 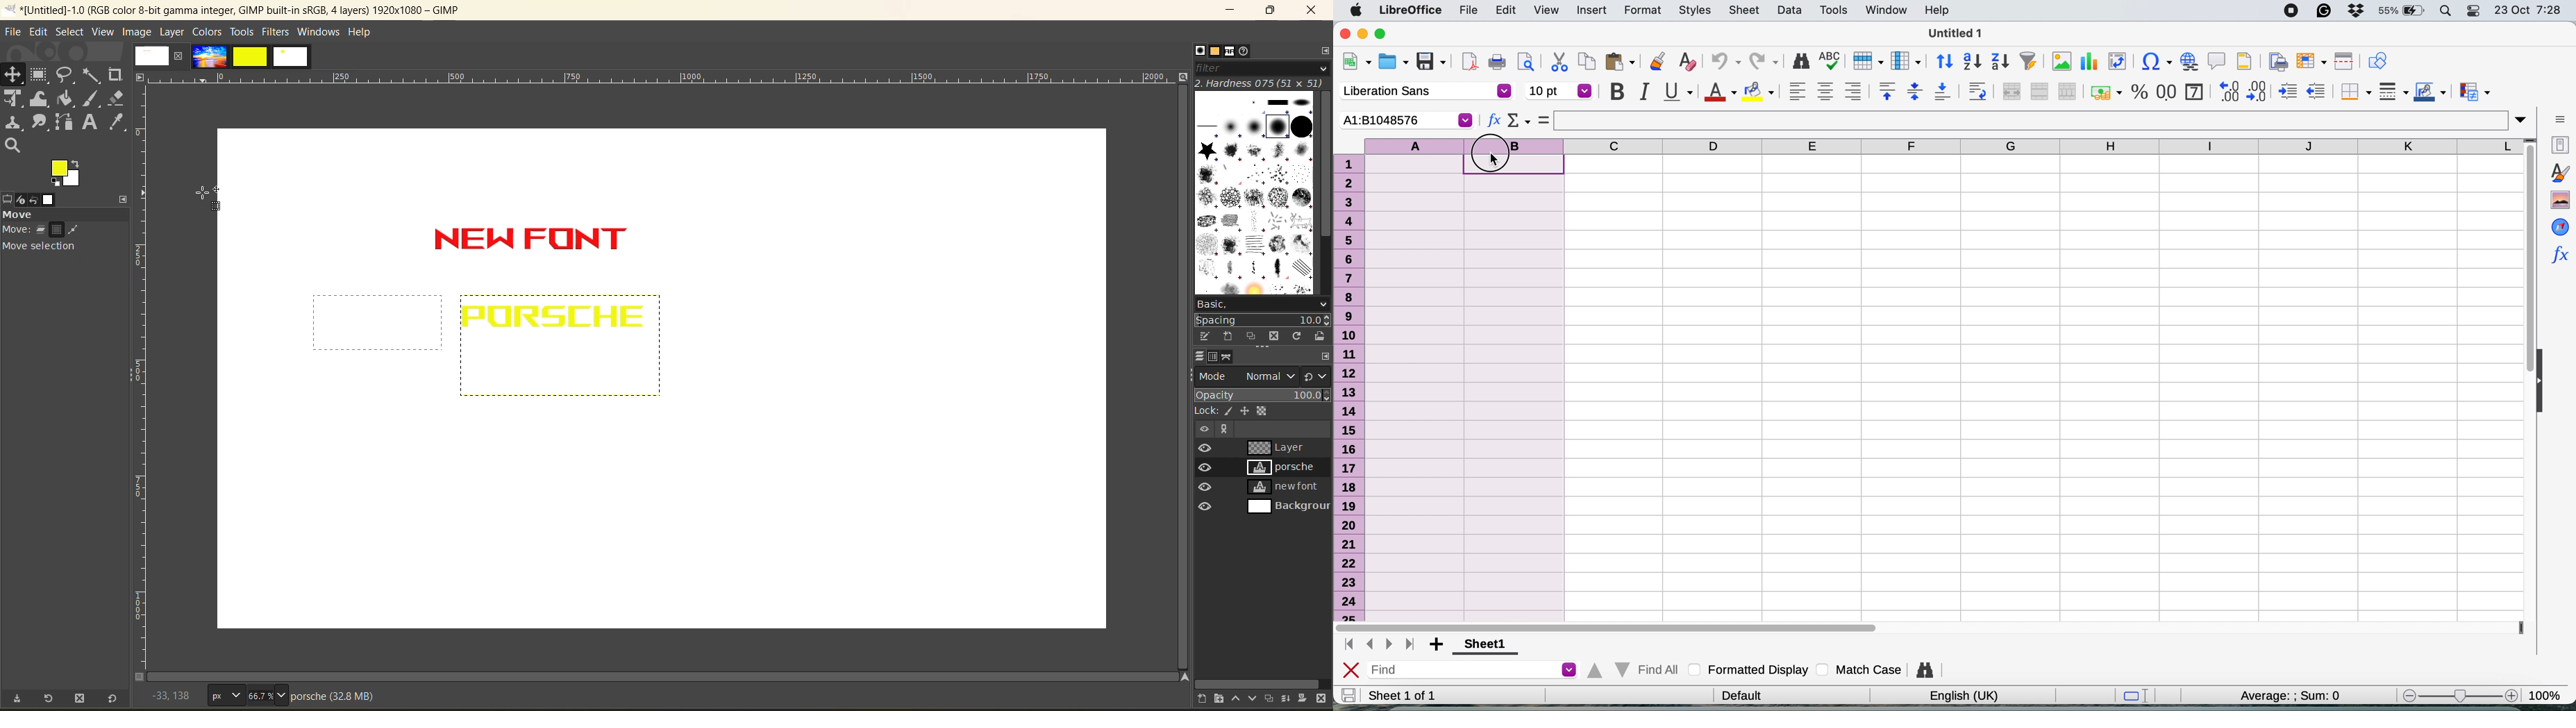 I want to click on libreoffice, so click(x=1411, y=10).